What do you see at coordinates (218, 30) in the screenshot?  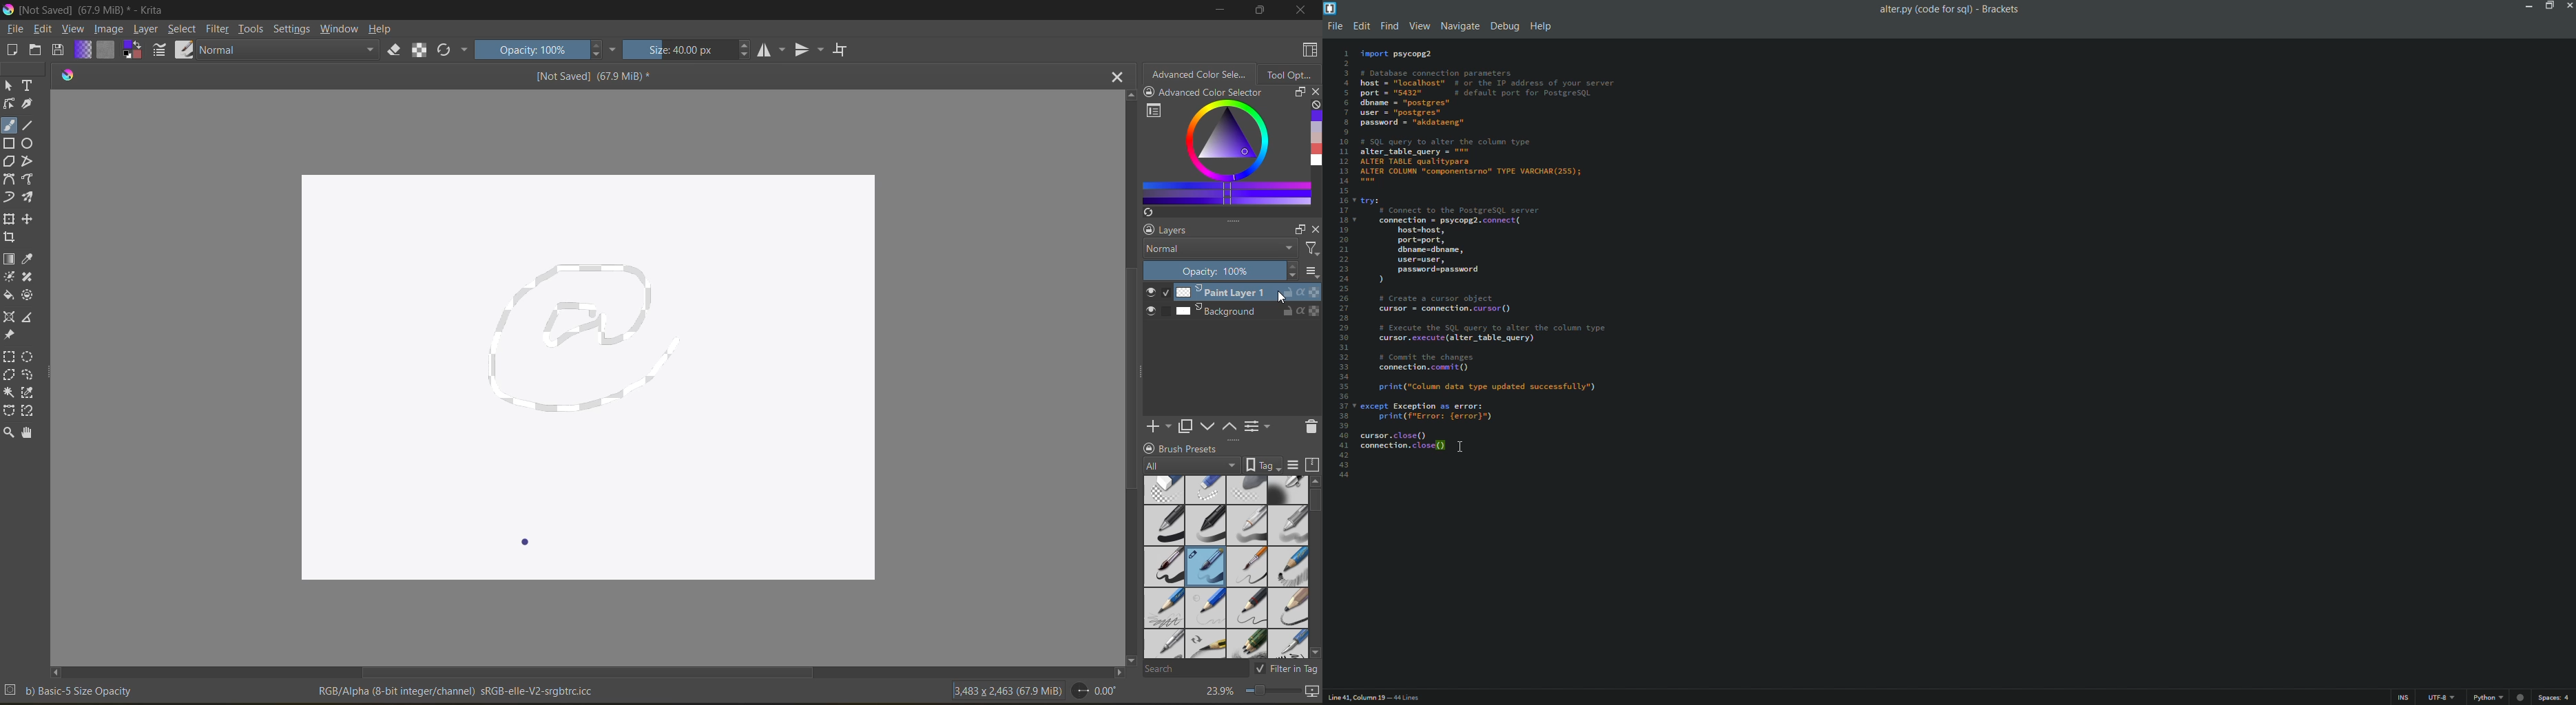 I see `filter` at bounding box center [218, 30].